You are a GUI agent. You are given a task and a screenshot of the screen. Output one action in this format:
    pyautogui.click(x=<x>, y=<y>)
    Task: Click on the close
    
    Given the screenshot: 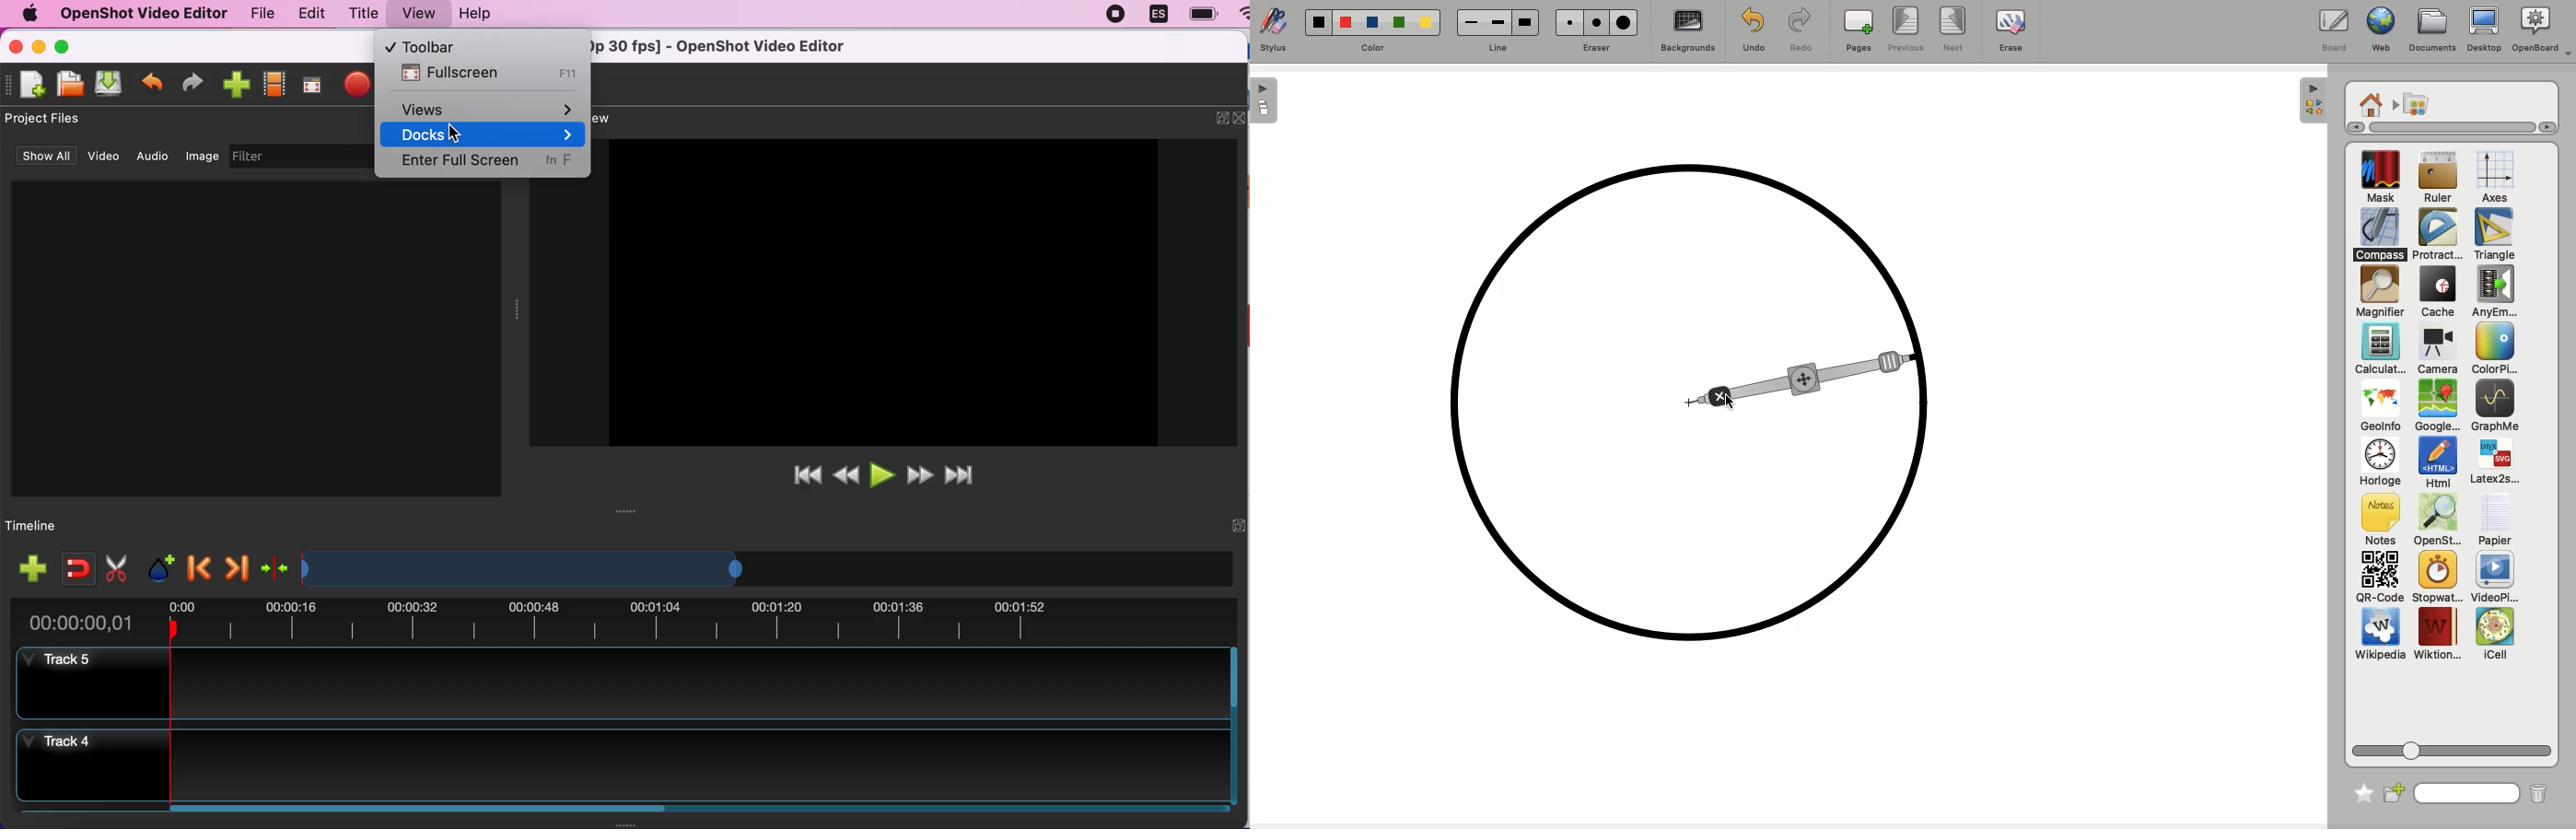 What is the action you would take?
    pyautogui.click(x=1242, y=117)
    